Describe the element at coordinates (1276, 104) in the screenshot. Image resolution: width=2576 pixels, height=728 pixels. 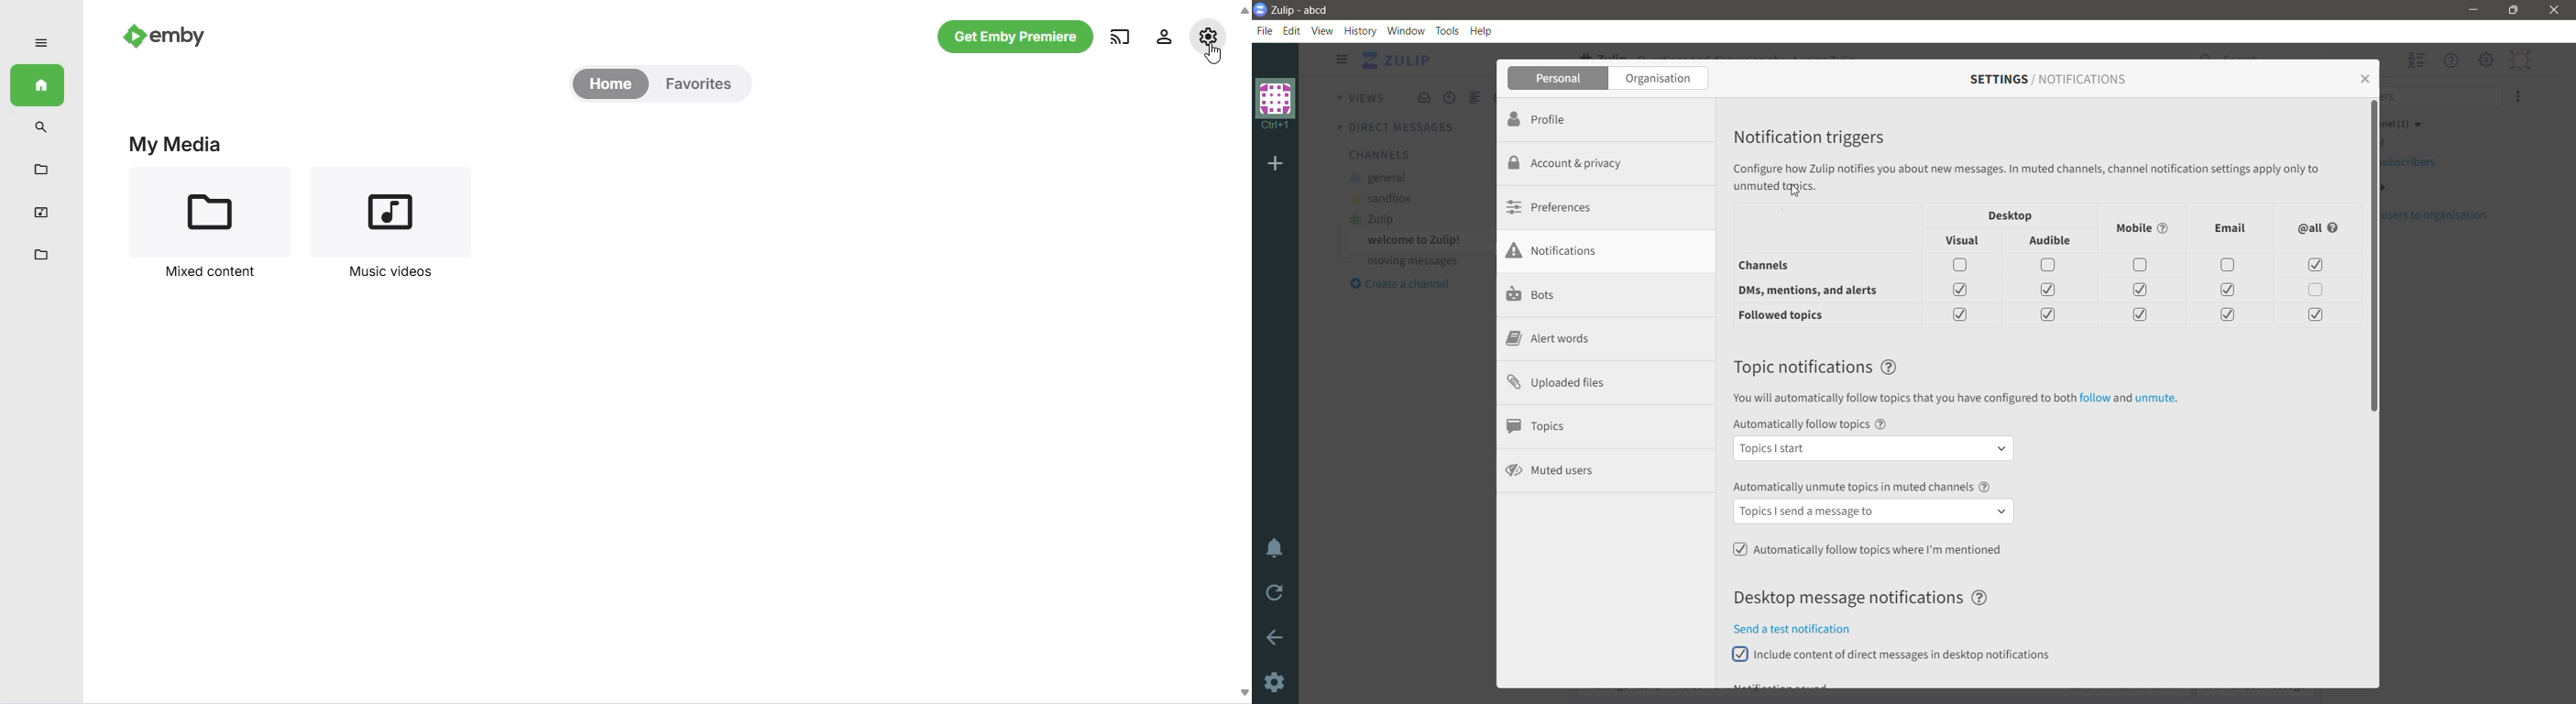
I see `Organization logo` at that location.